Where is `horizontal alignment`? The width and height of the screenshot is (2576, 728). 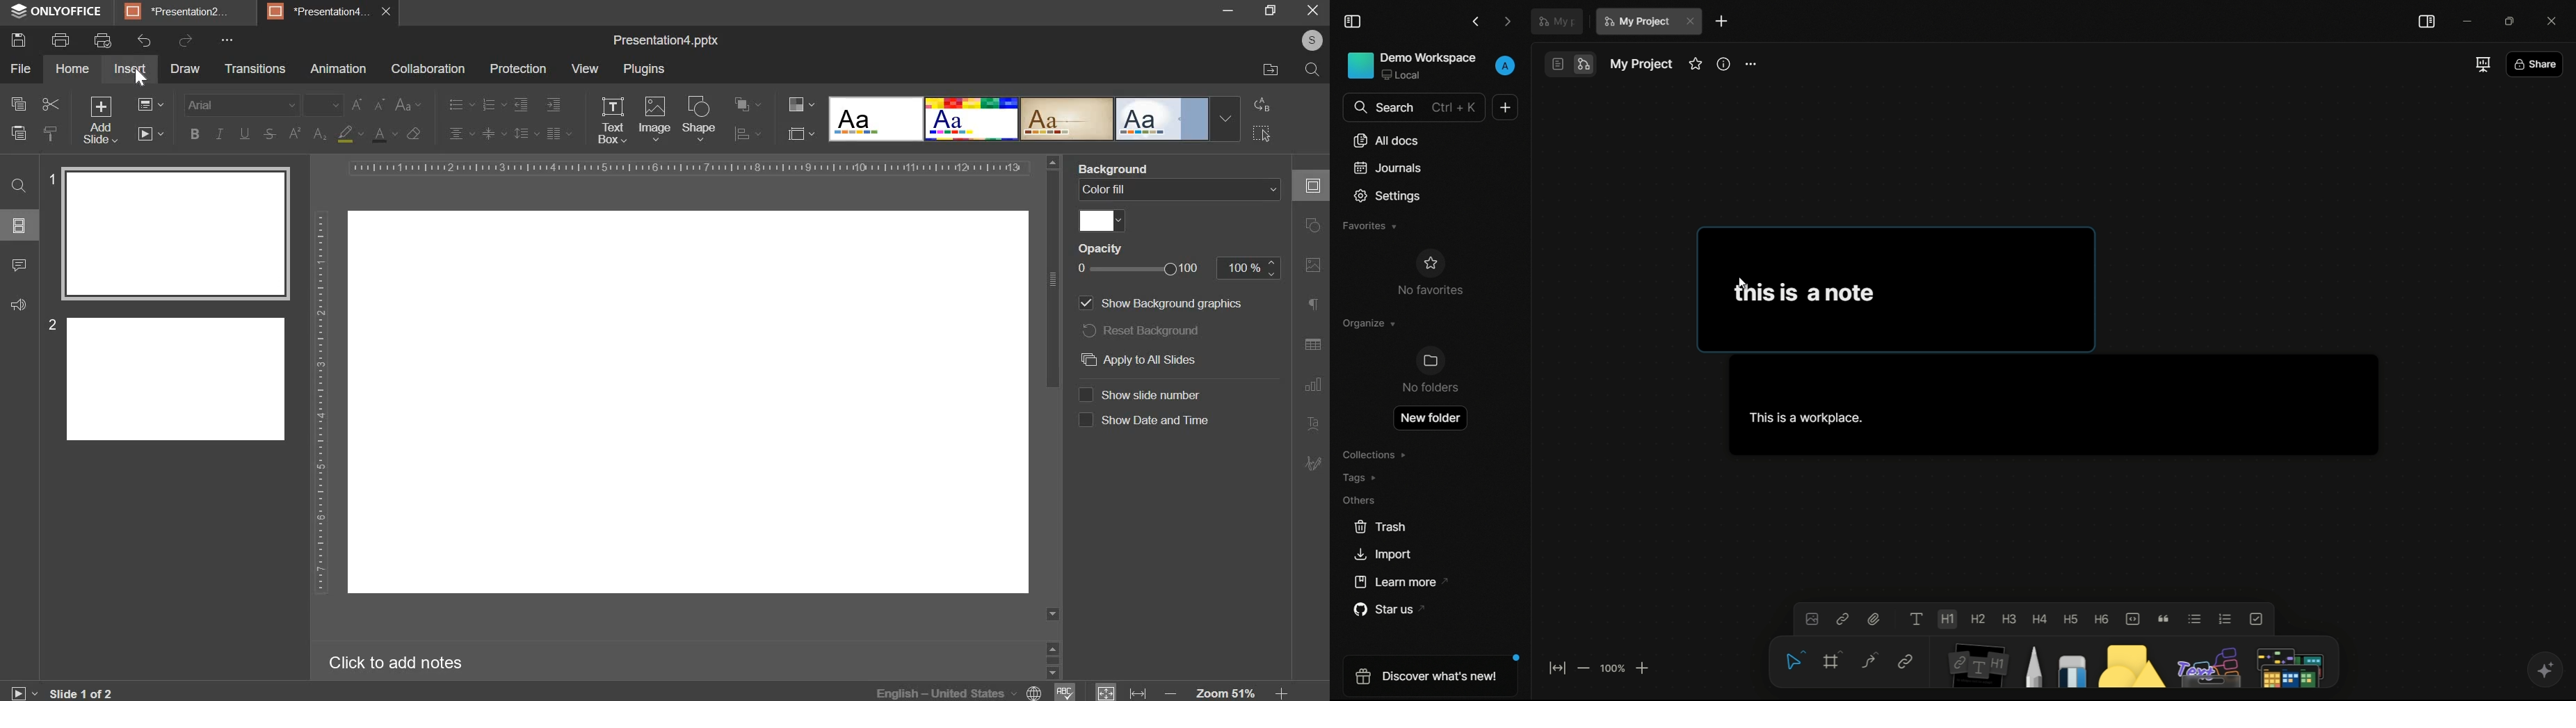 horizontal alignment is located at coordinates (461, 134).